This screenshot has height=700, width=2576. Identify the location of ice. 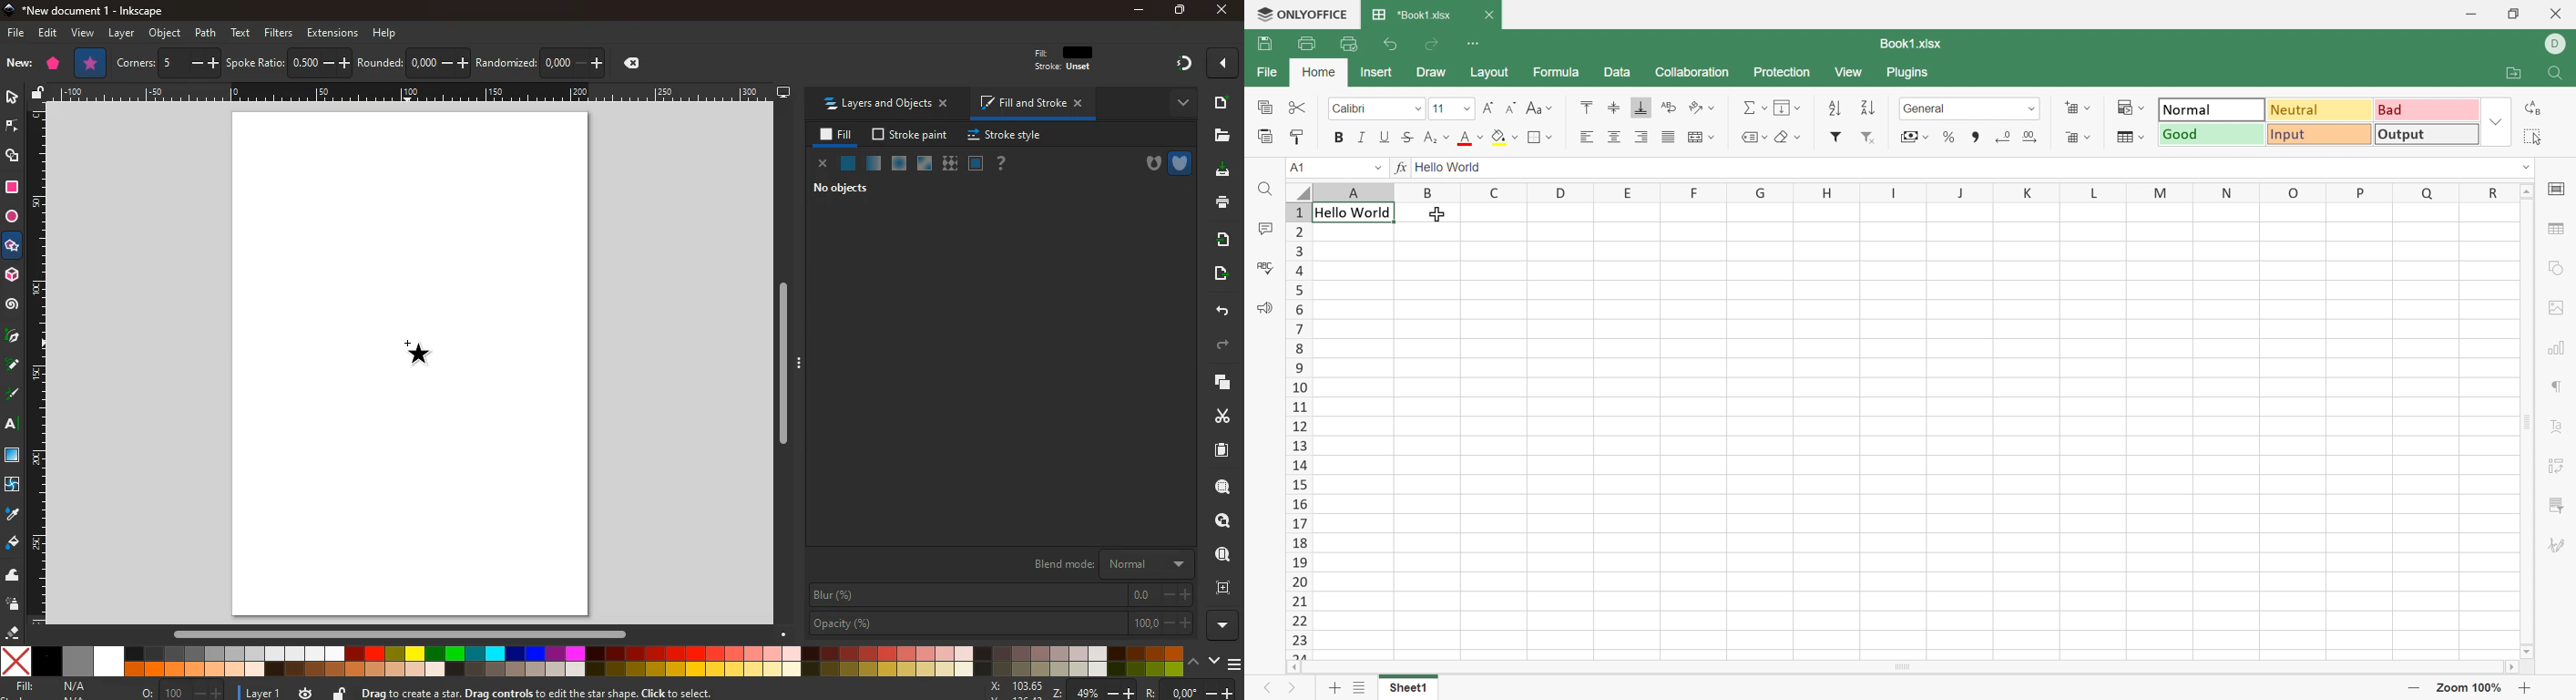
(901, 164).